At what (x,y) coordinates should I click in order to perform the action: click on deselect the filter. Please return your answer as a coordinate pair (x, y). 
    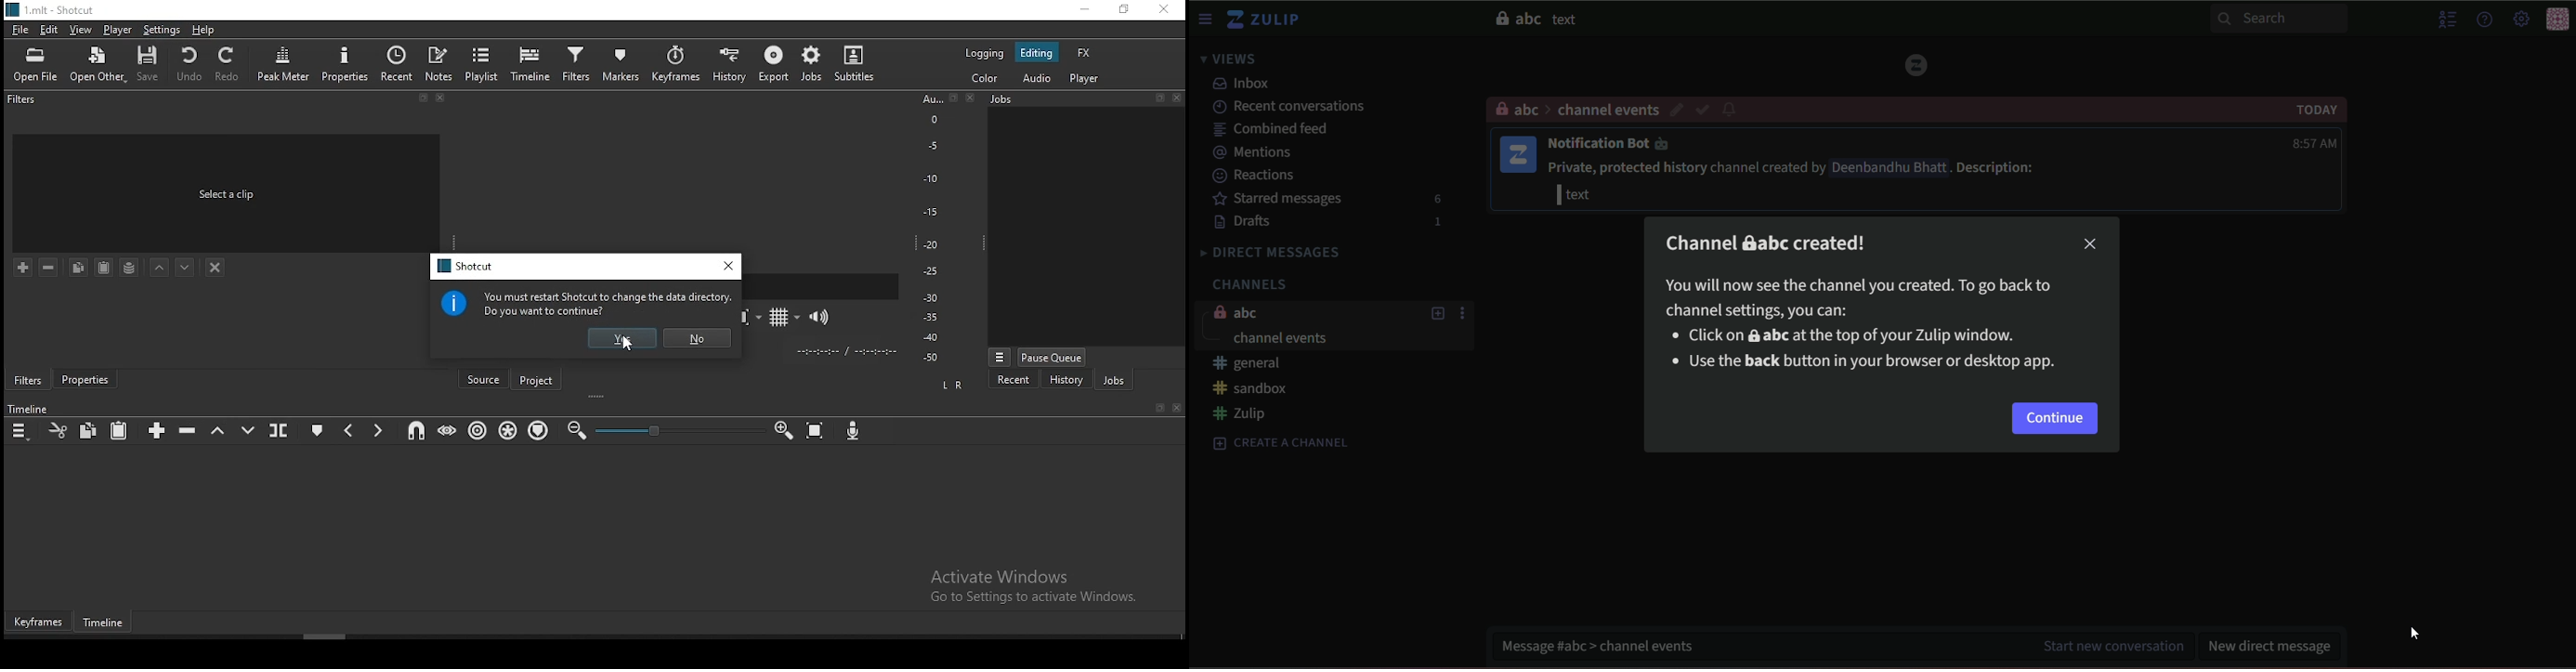
    Looking at the image, I should click on (216, 267).